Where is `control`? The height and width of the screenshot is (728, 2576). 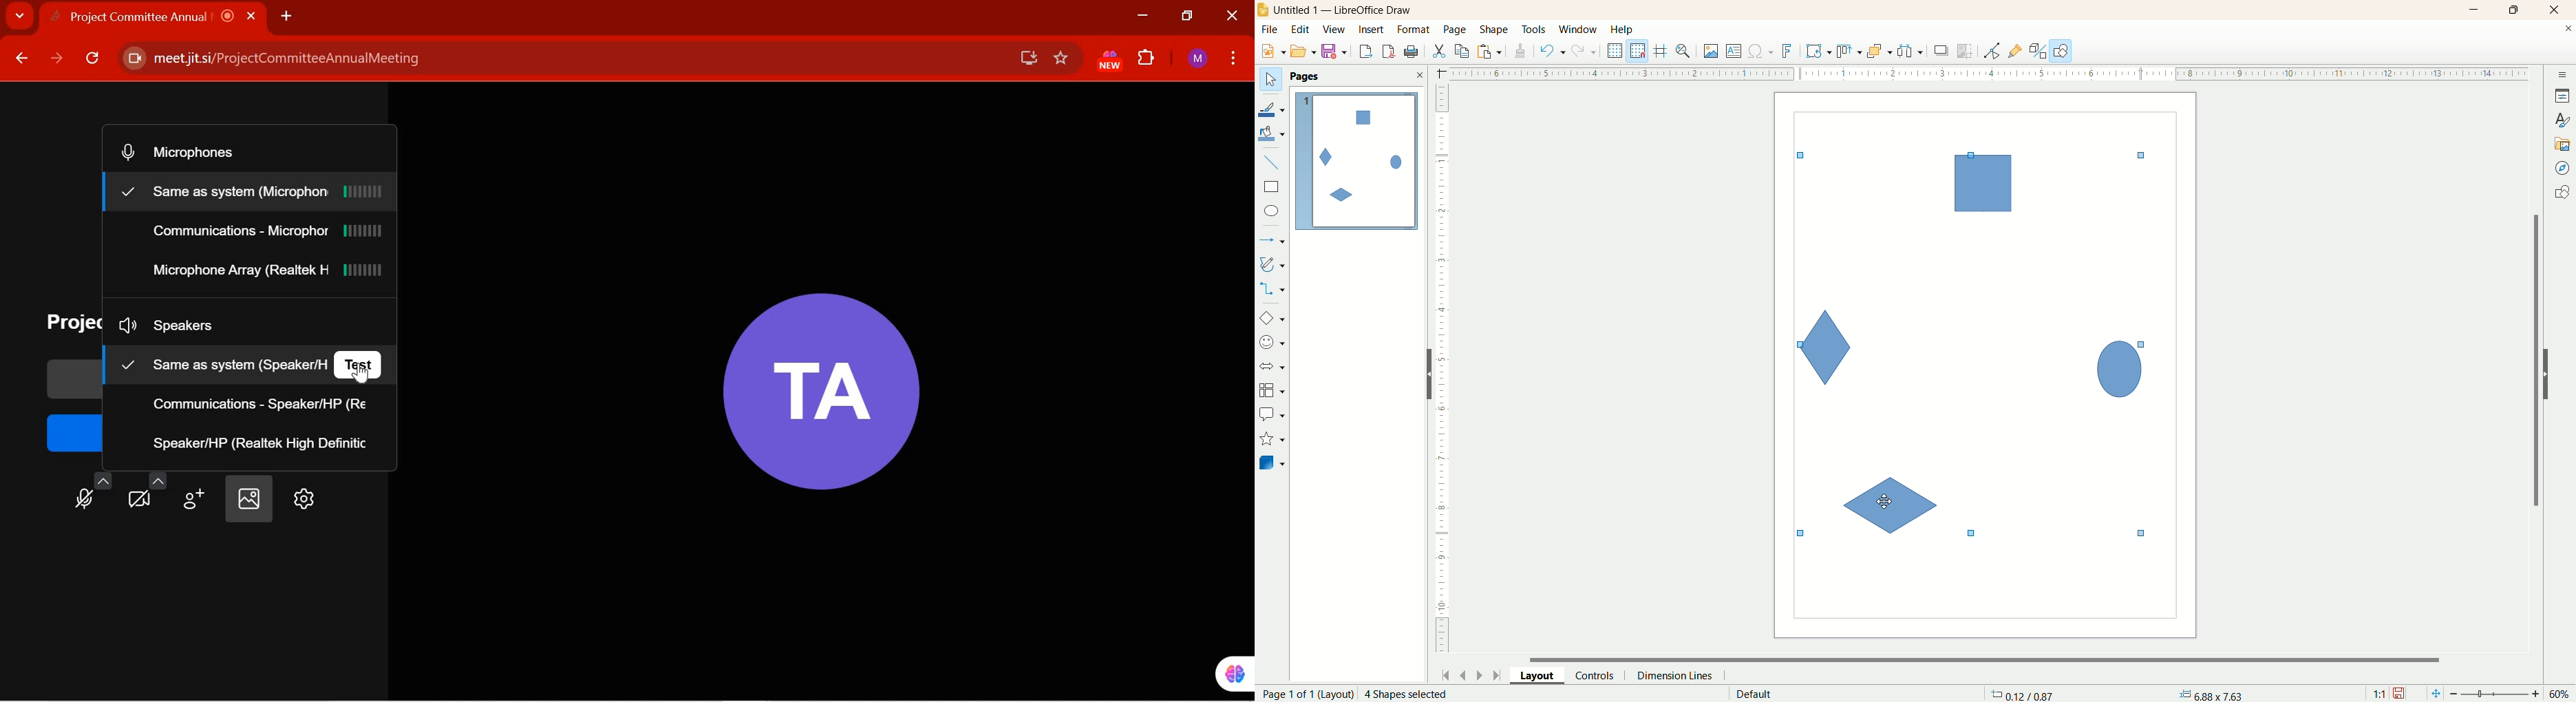
control is located at coordinates (1601, 675).